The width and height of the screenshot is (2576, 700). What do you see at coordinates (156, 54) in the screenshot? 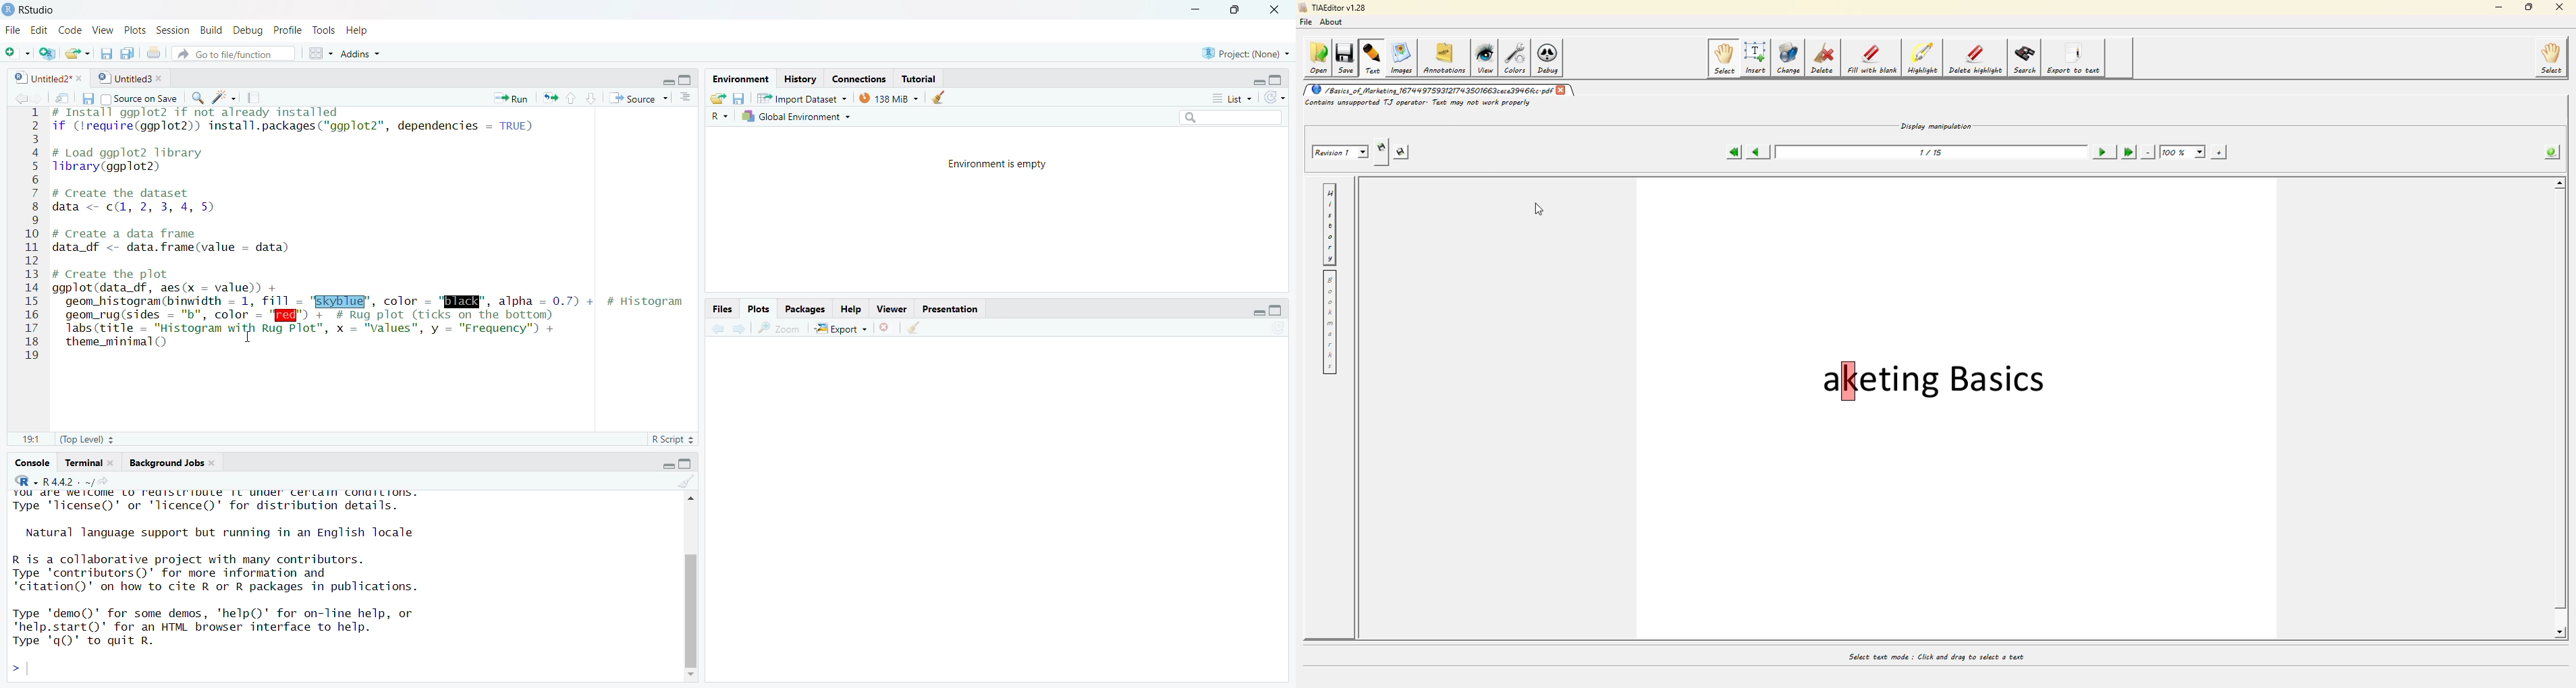
I see `Print current doc` at bounding box center [156, 54].